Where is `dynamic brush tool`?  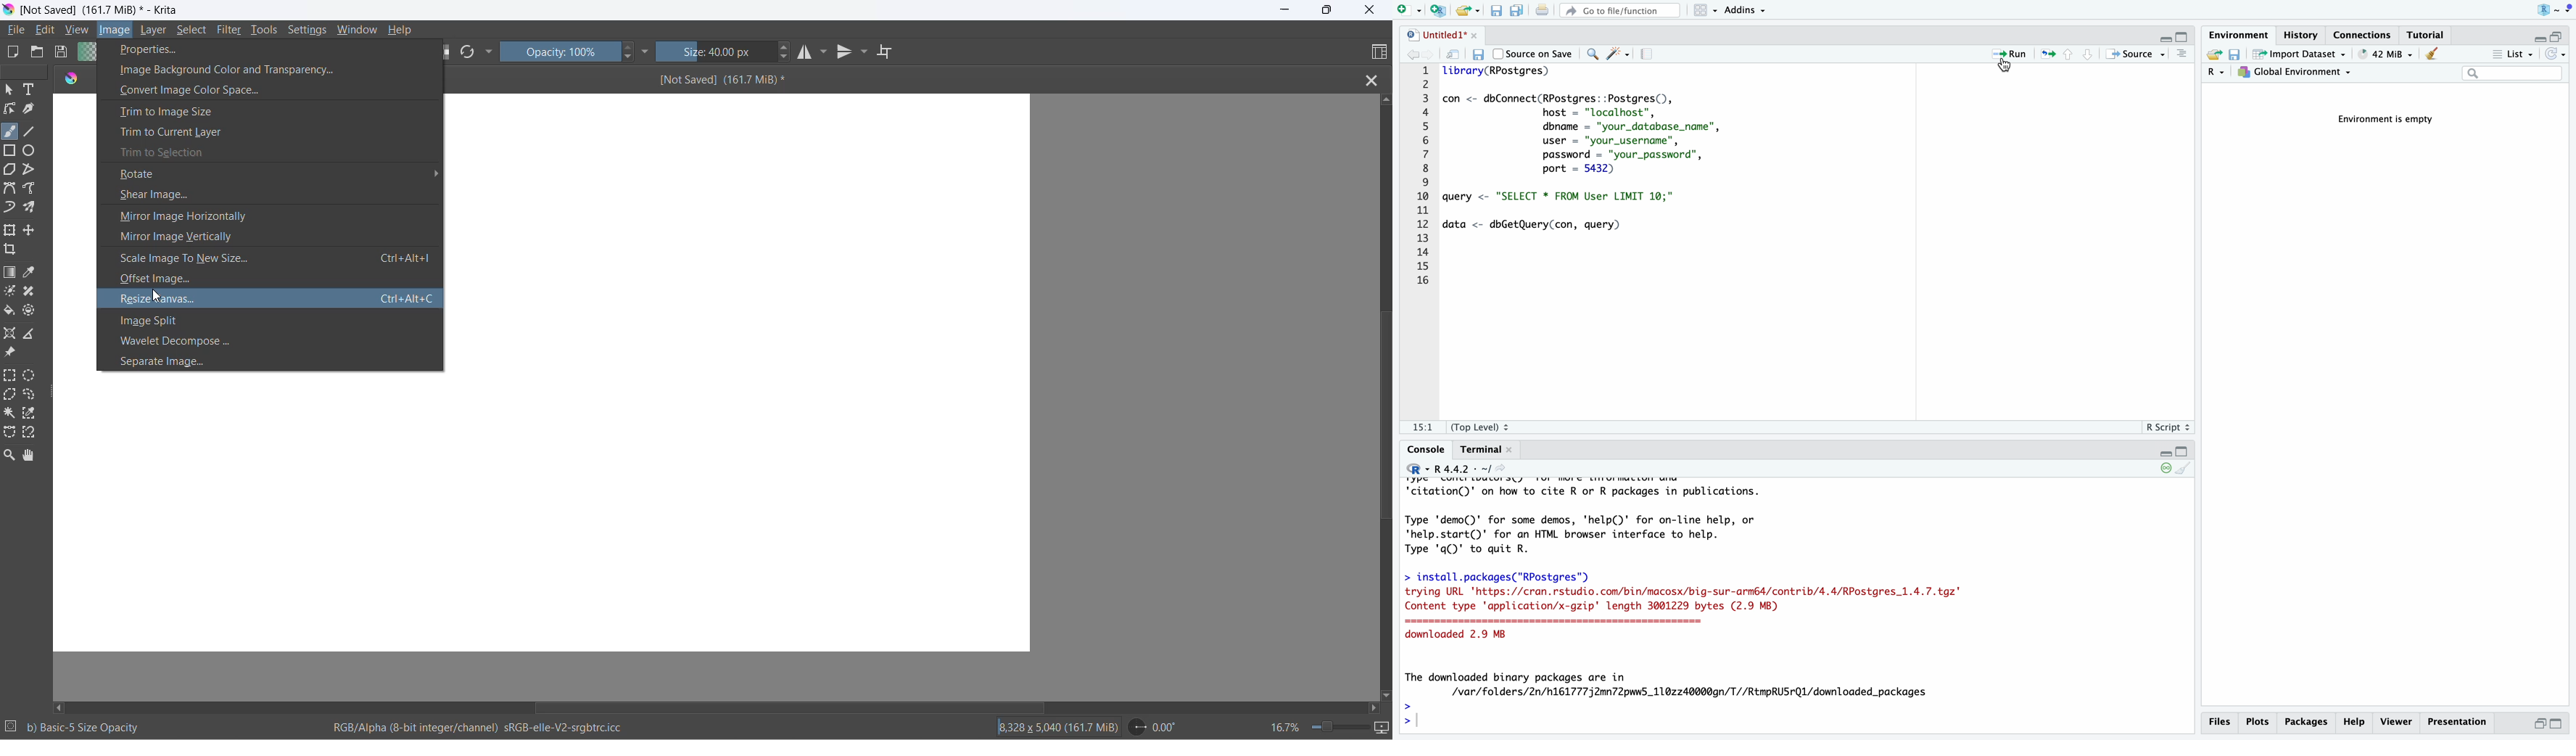 dynamic brush tool is located at coordinates (11, 208).